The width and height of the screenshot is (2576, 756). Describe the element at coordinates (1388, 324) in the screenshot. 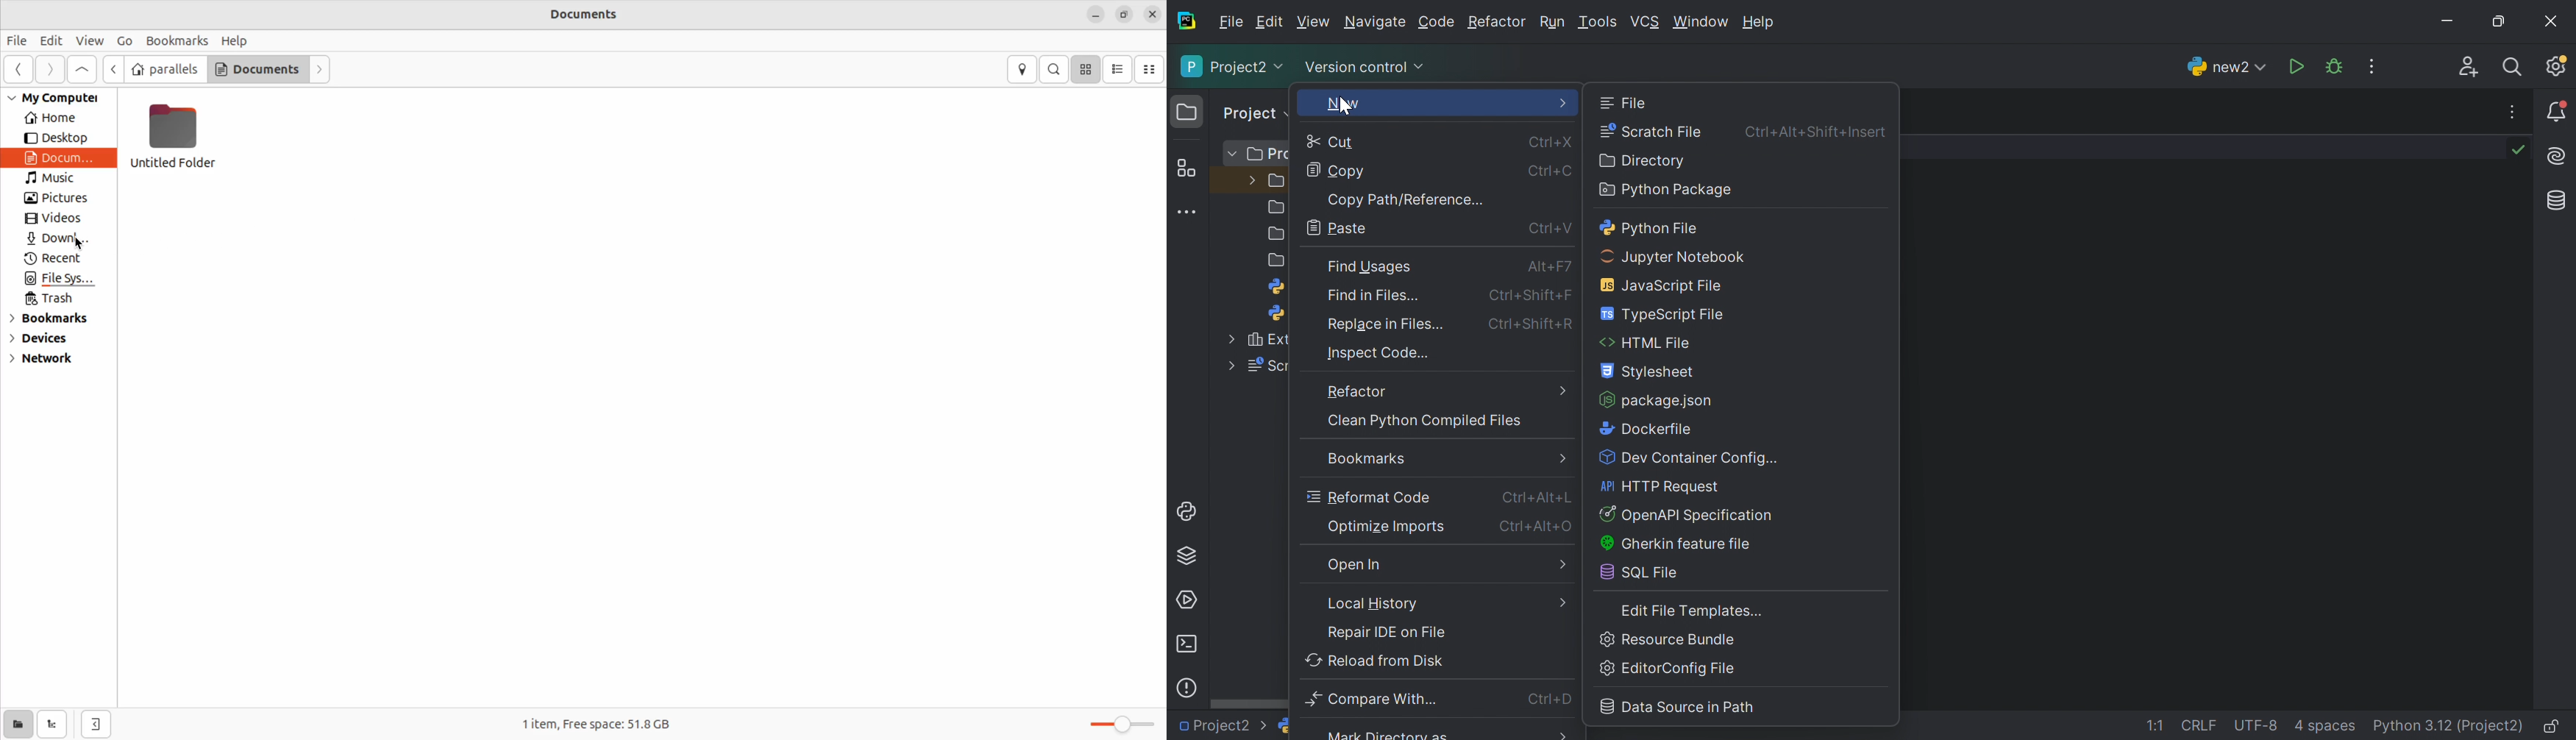

I see `Replace in files` at that location.